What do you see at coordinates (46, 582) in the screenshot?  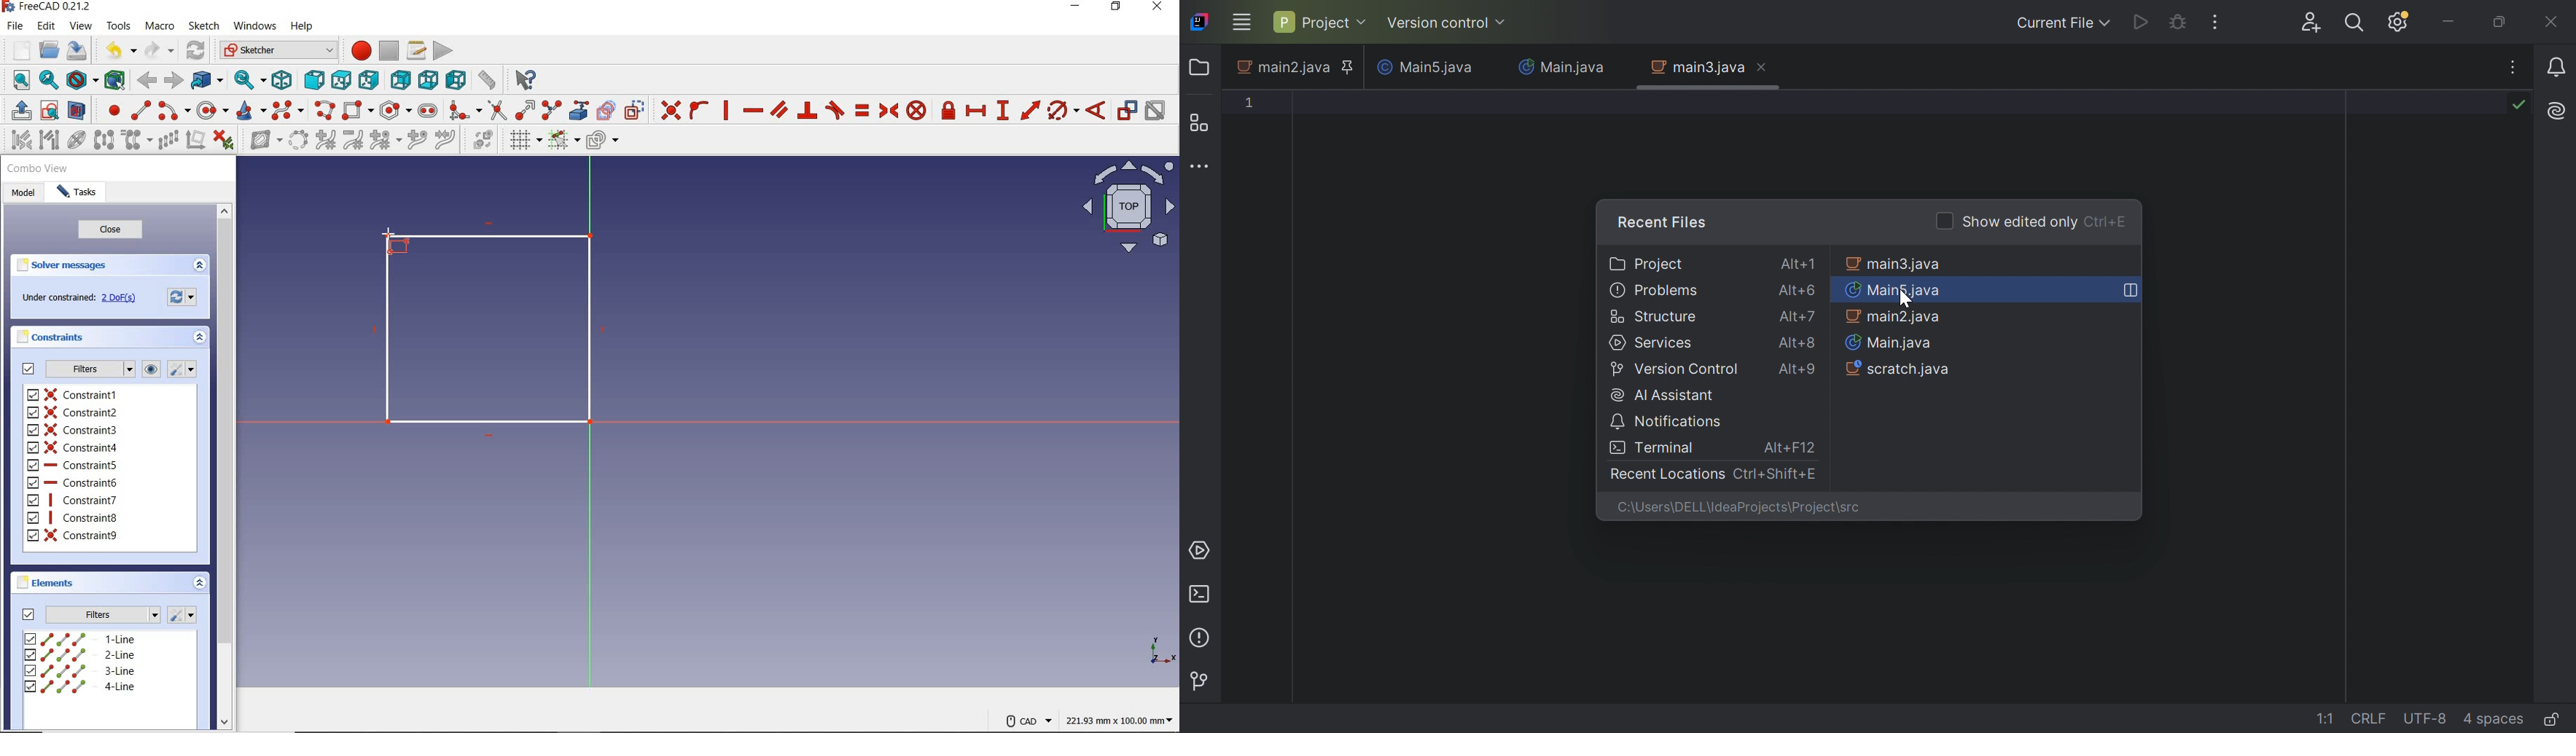 I see `elements` at bounding box center [46, 582].